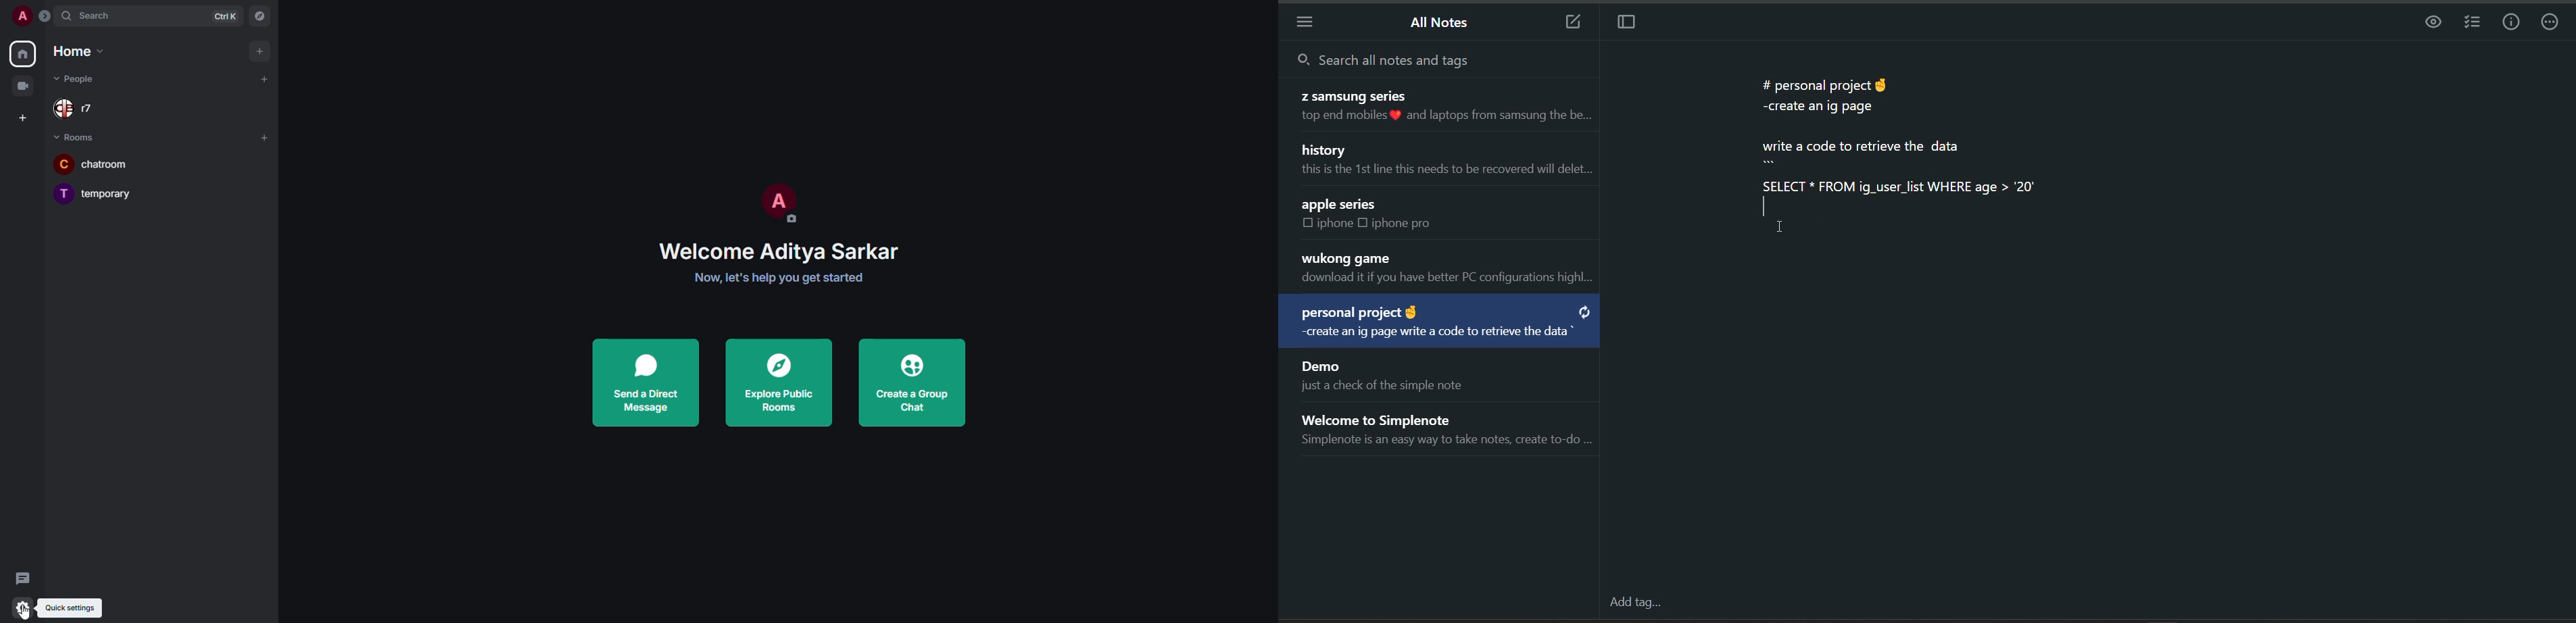  What do you see at coordinates (25, 116) in the screenshot?
I see `create space` at bounding box center [25, 116].